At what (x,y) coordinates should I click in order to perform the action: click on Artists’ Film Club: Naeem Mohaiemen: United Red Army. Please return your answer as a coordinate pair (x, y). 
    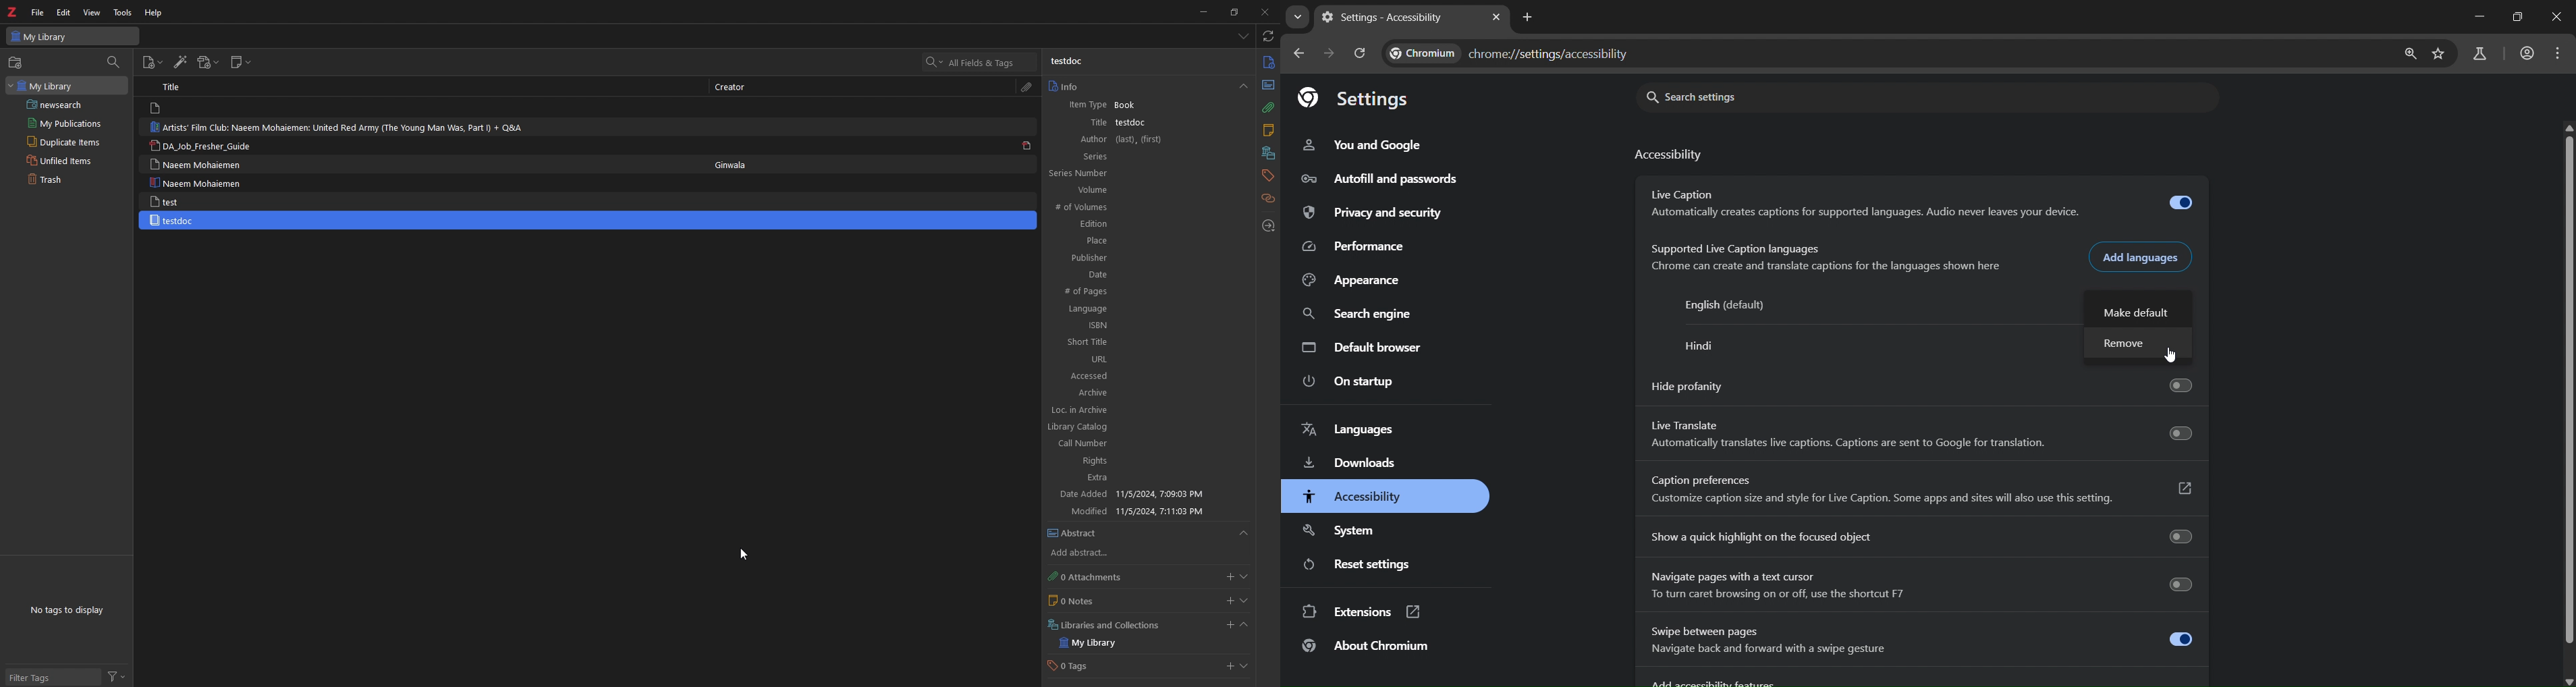
    Looking at the image, I should click on (346, 127).